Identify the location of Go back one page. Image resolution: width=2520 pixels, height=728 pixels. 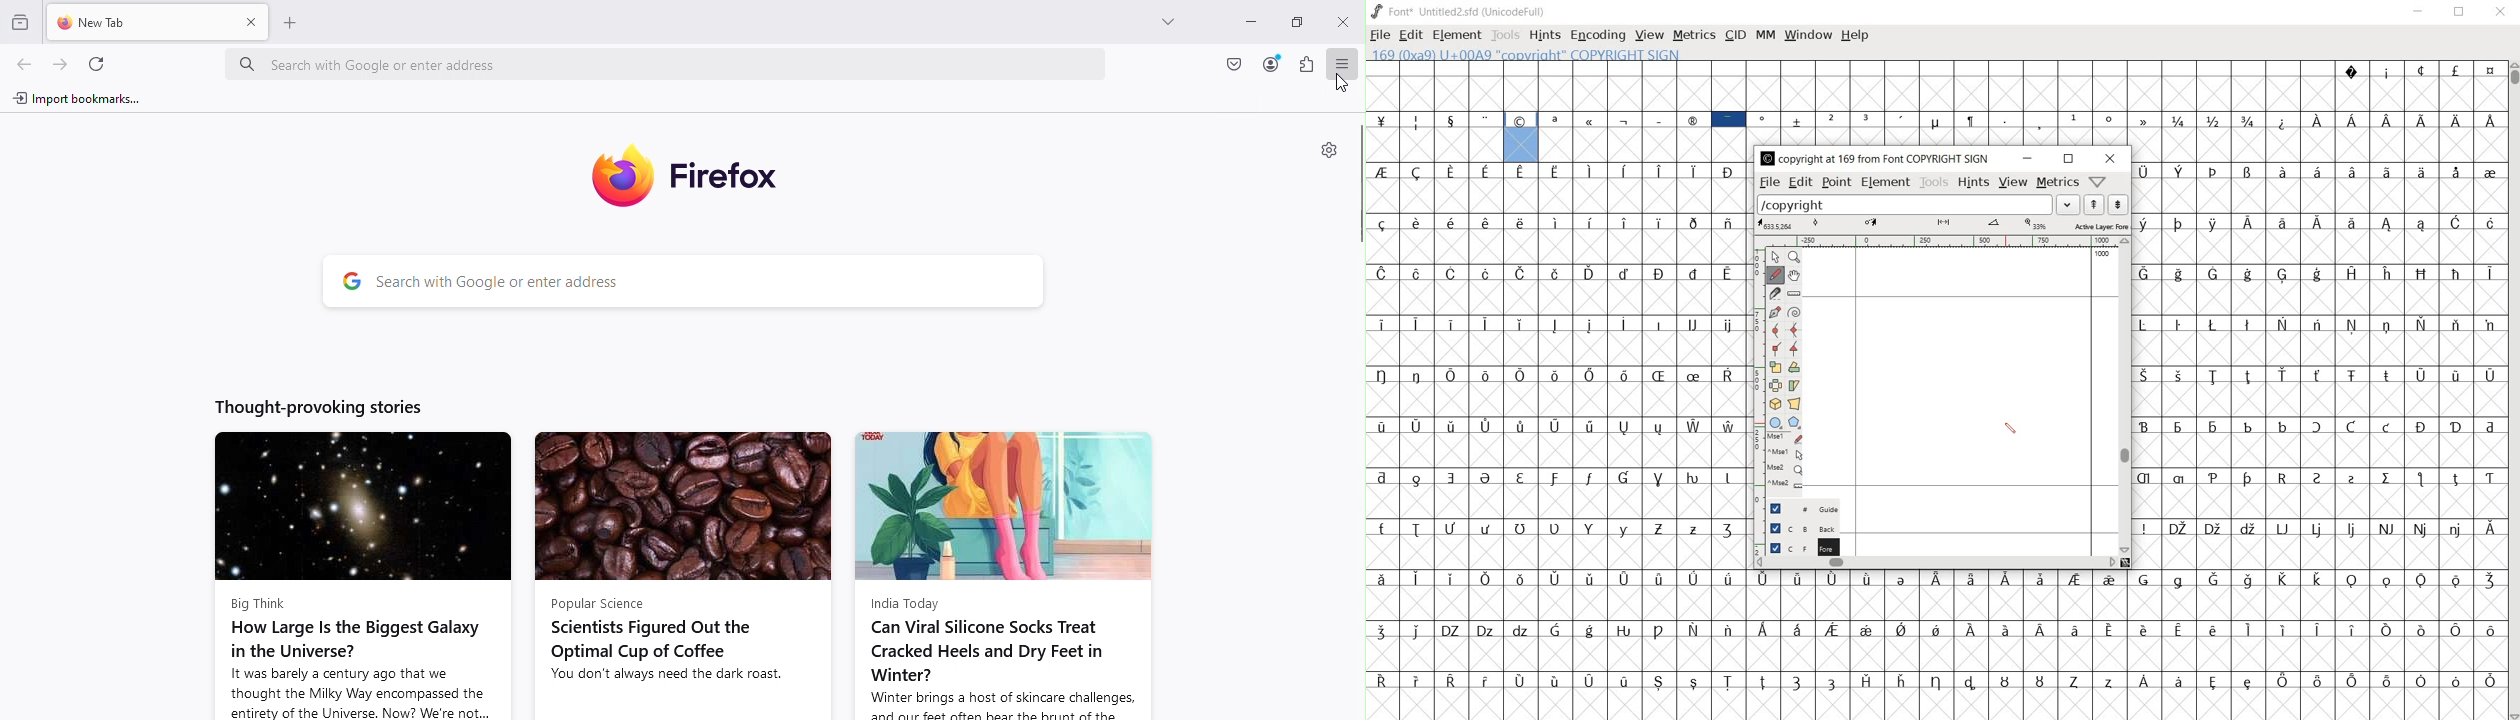
(24, 65).